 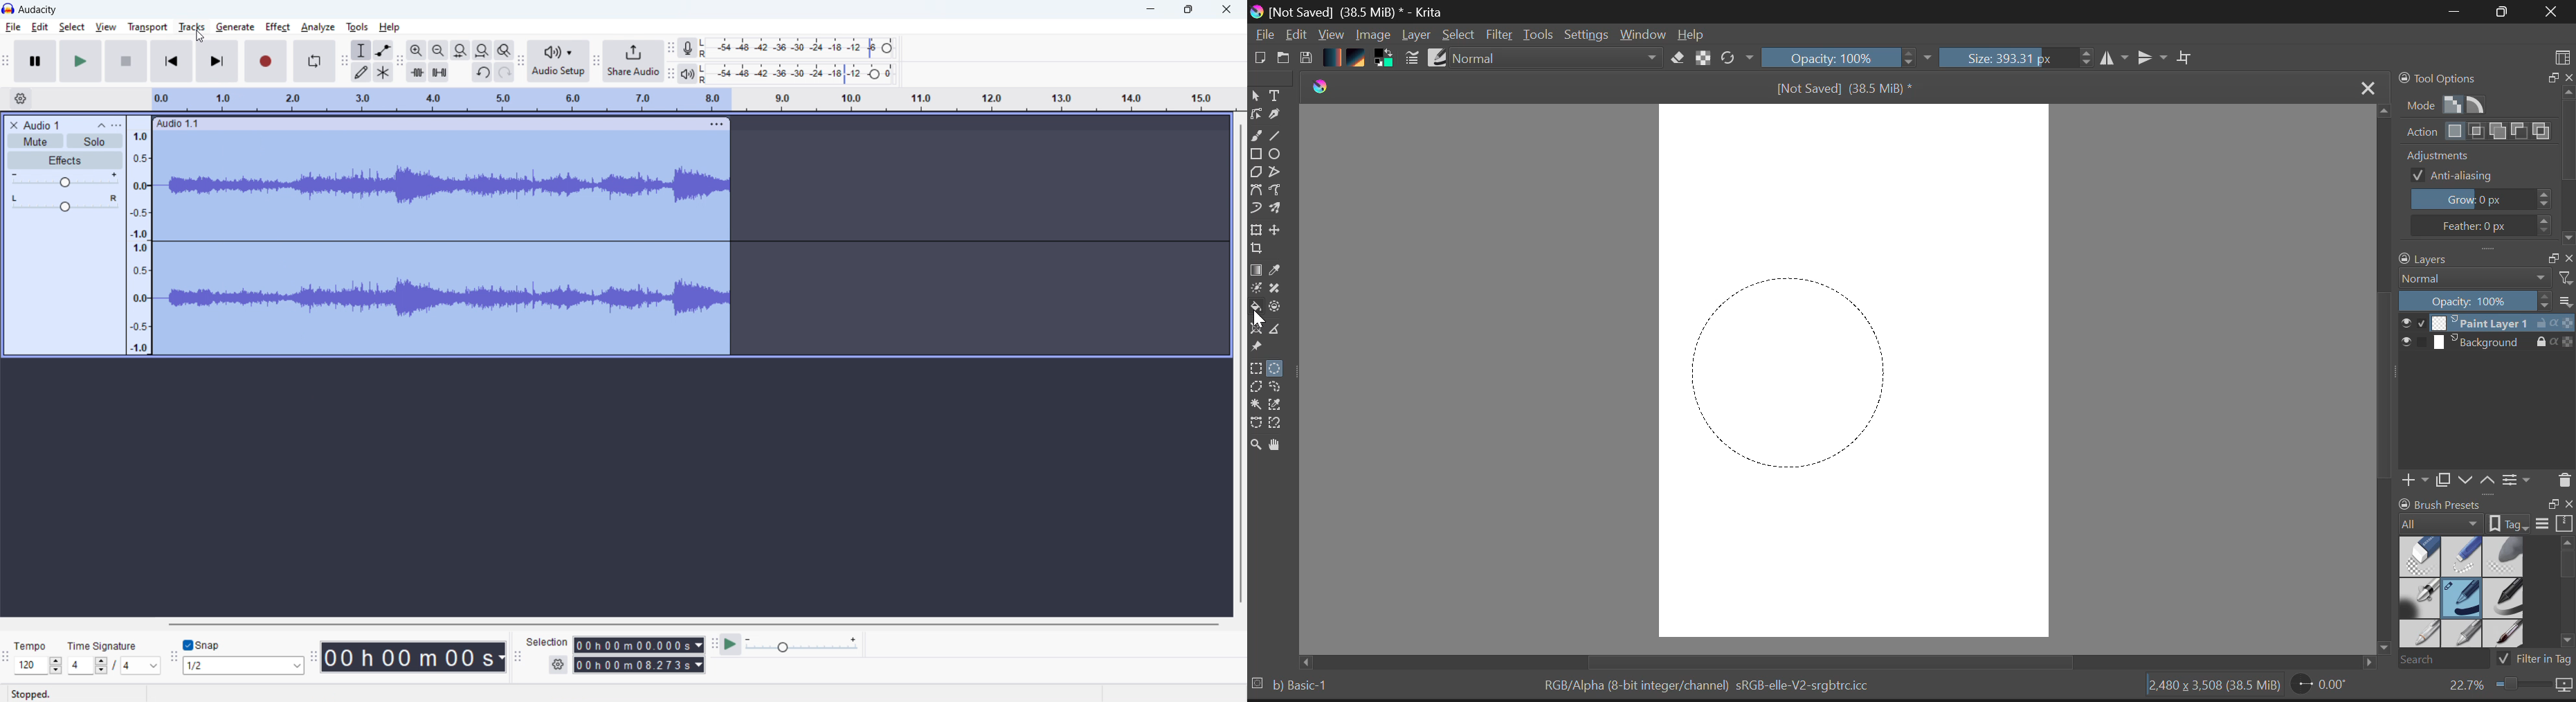 I want to click on vertical scrollbar, so click(x=1242, y=364).